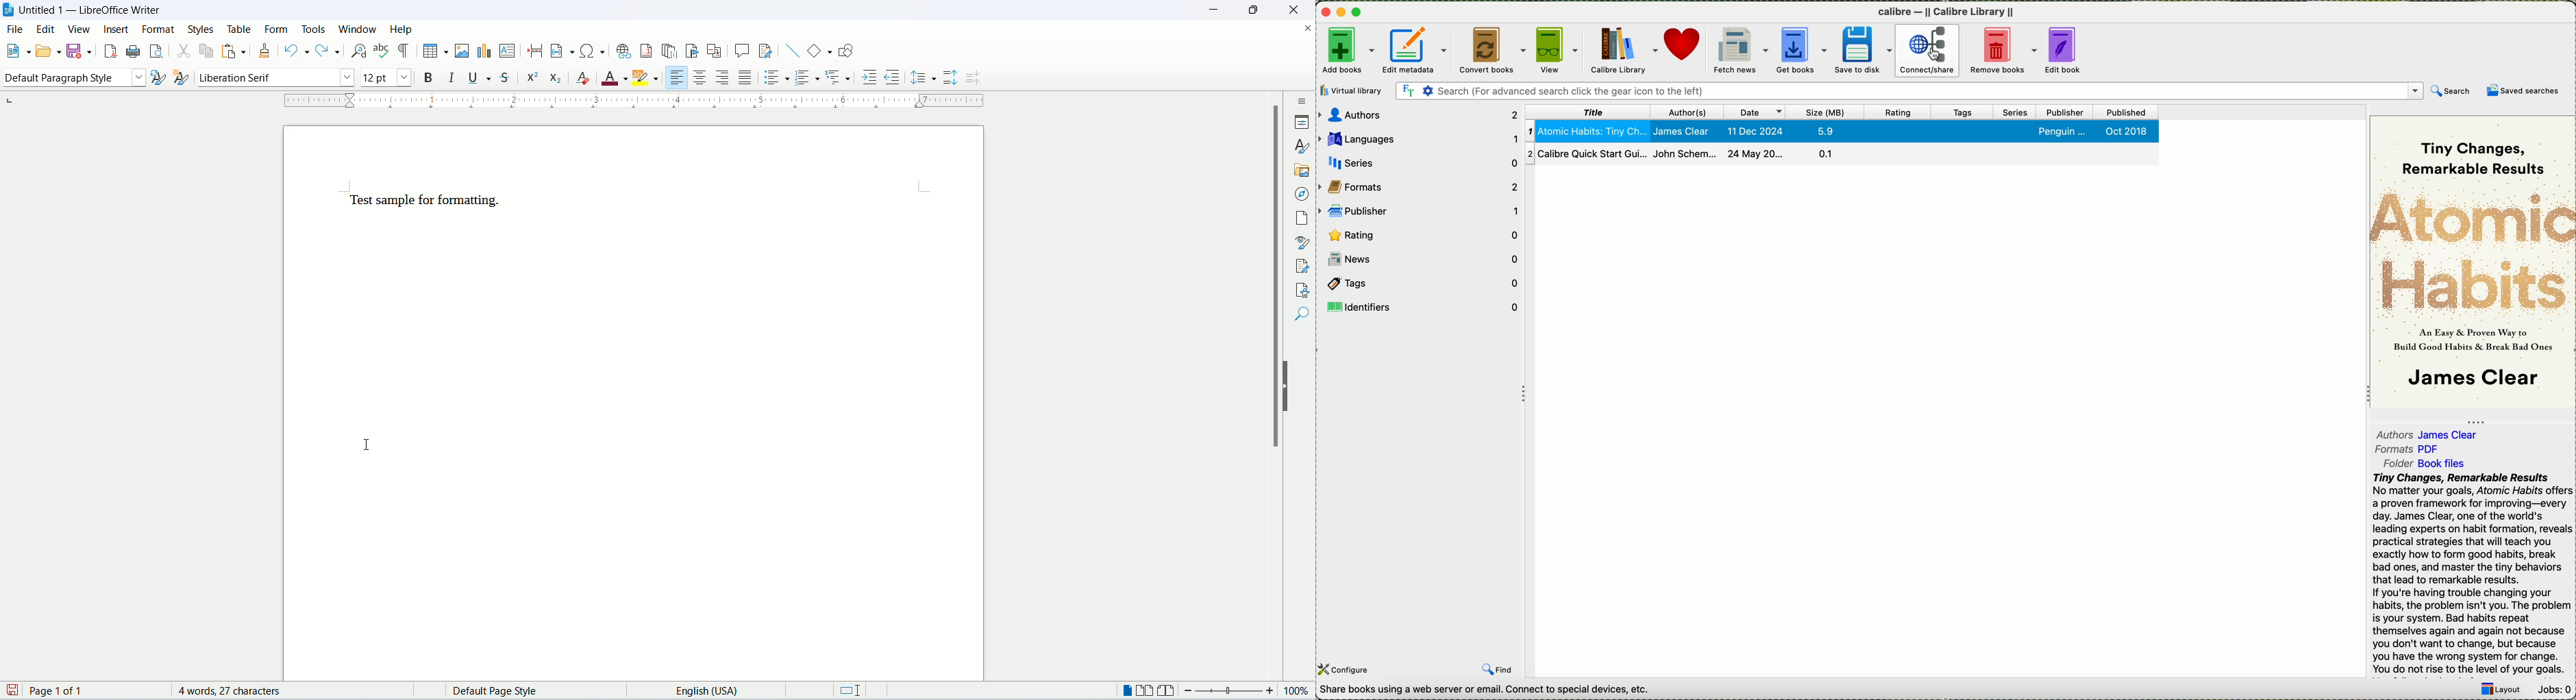 Image resolution: width=2576 pixels, height=700 pixels. Describe the element at coordinates (1168, 690) in the screenshot. I see `book view` at that location.